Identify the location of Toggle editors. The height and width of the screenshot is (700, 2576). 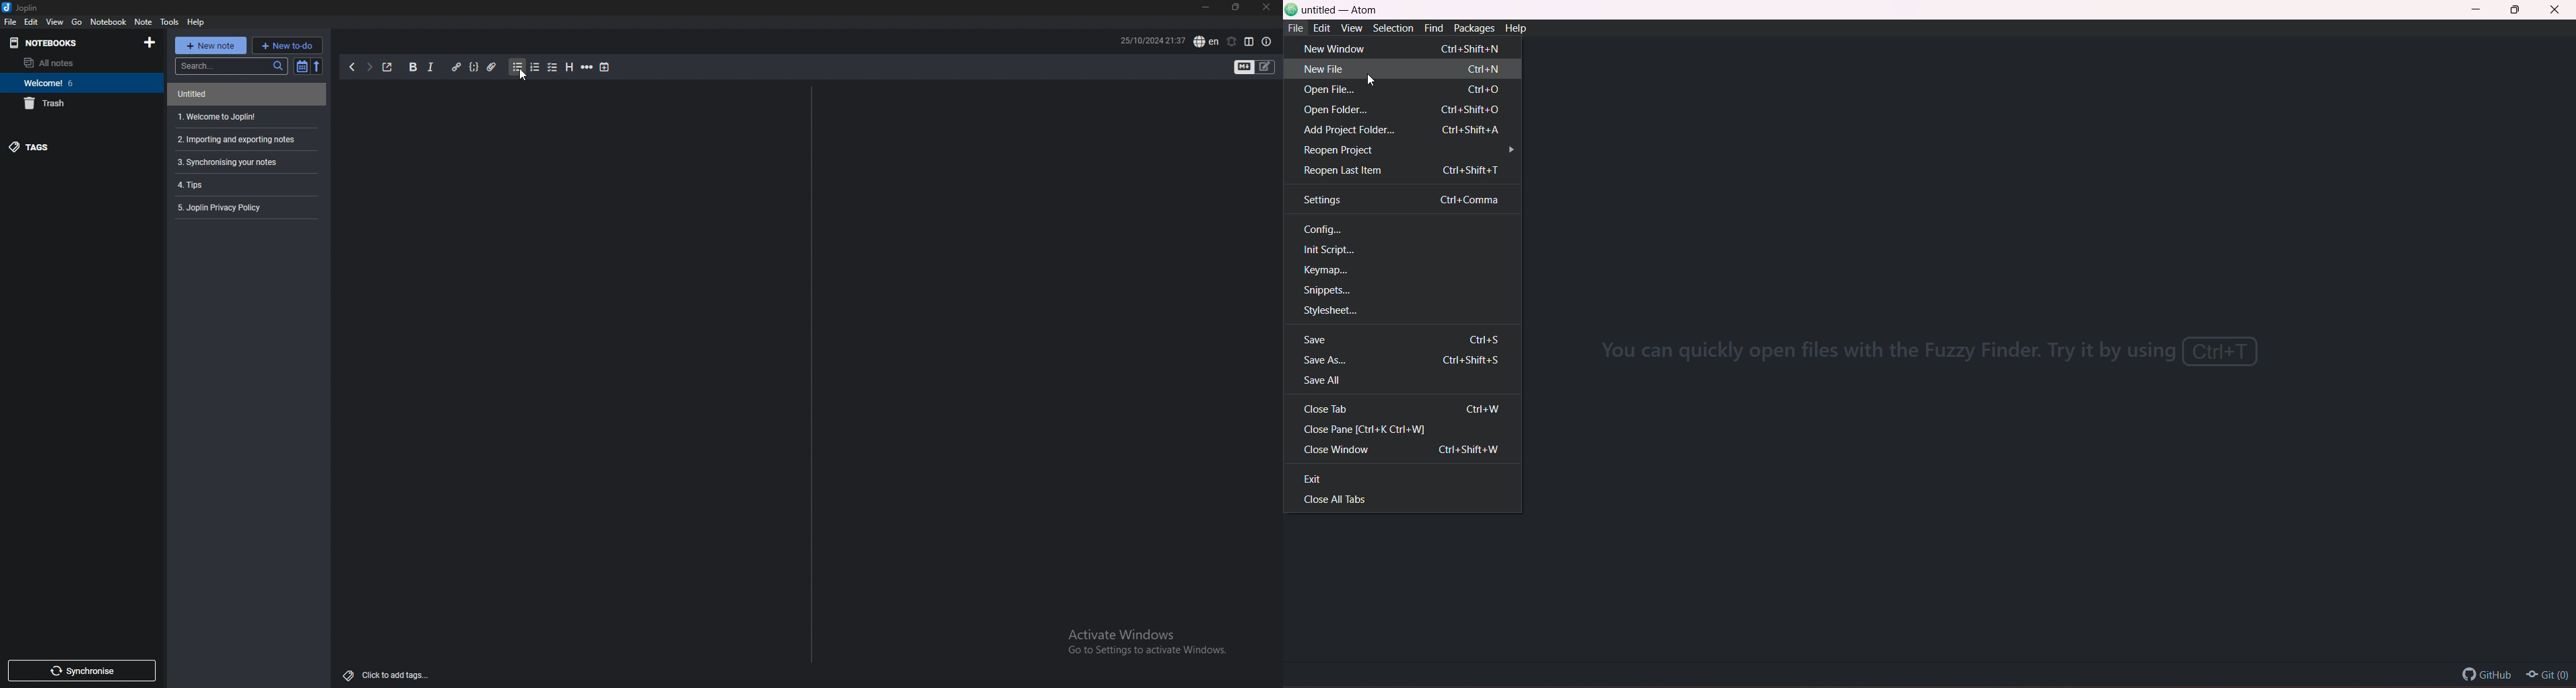
(1254, 66).